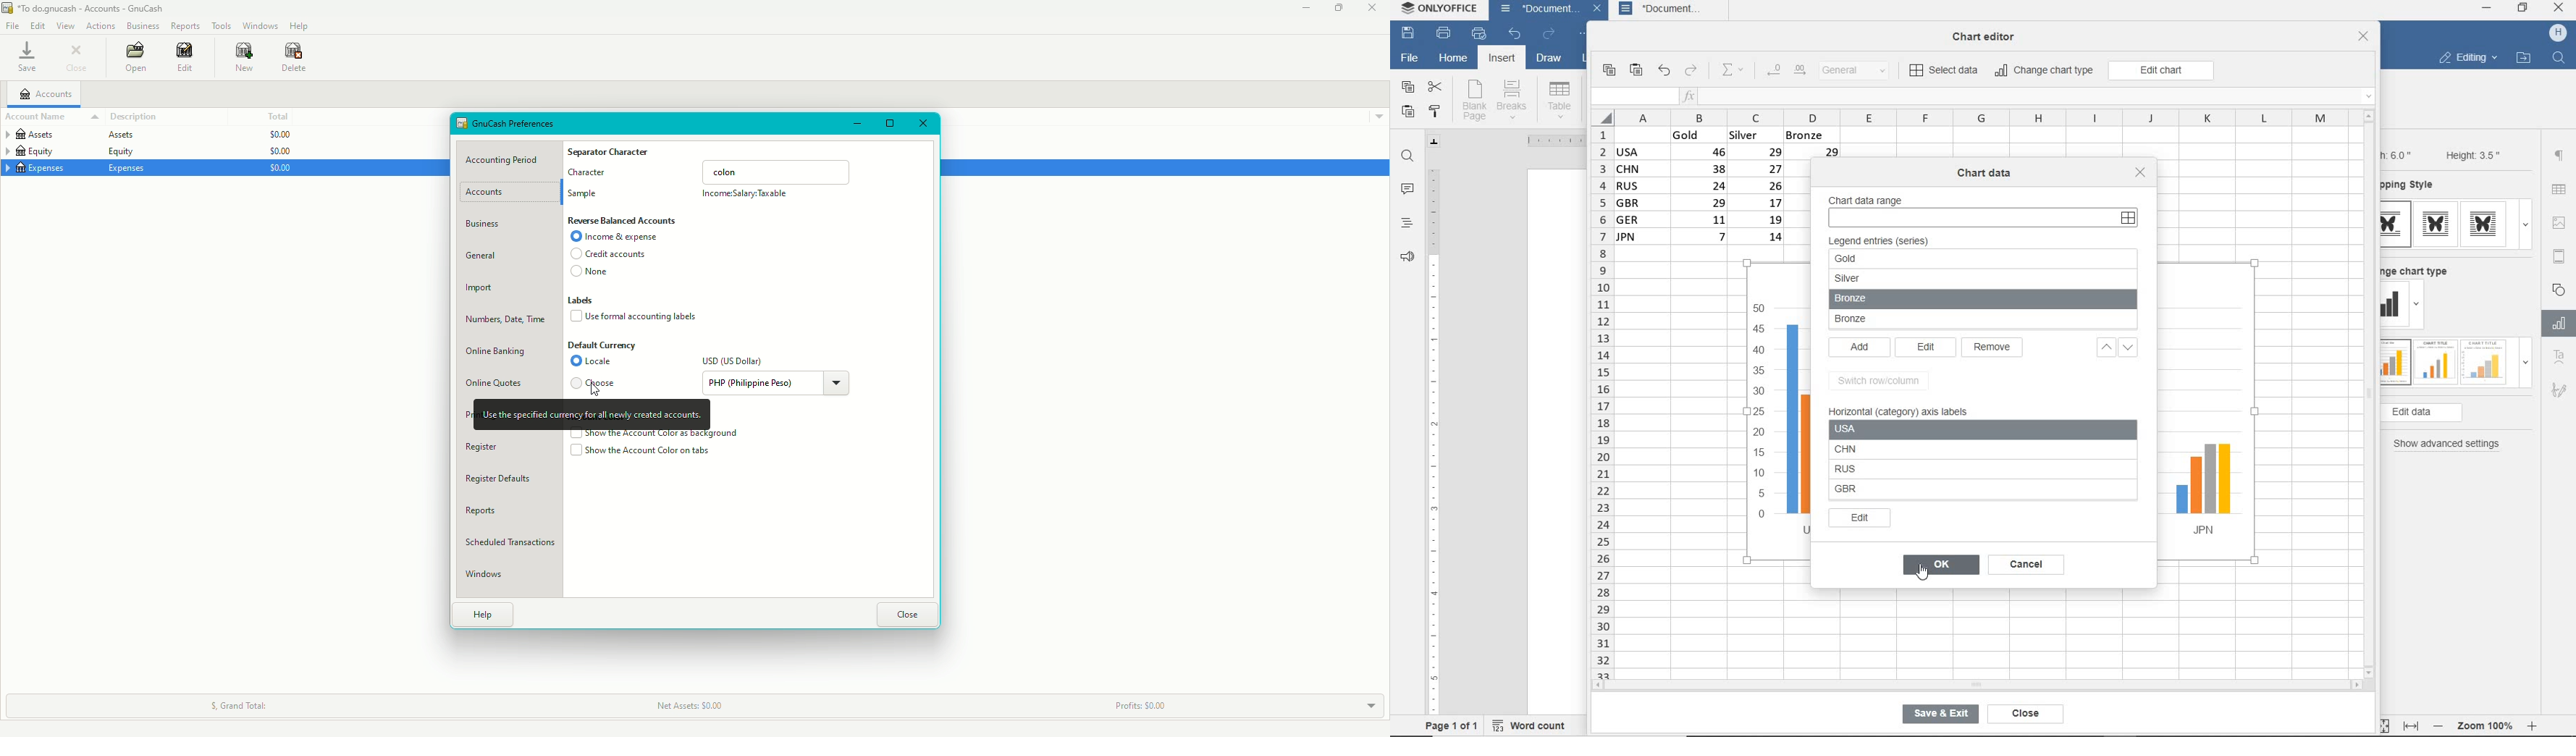 This screenshot has height=756, width=2576. What do you see at coordinates (1433, 436) in the screenshot?
I see `ruler` at bounding box center [1433, 436].